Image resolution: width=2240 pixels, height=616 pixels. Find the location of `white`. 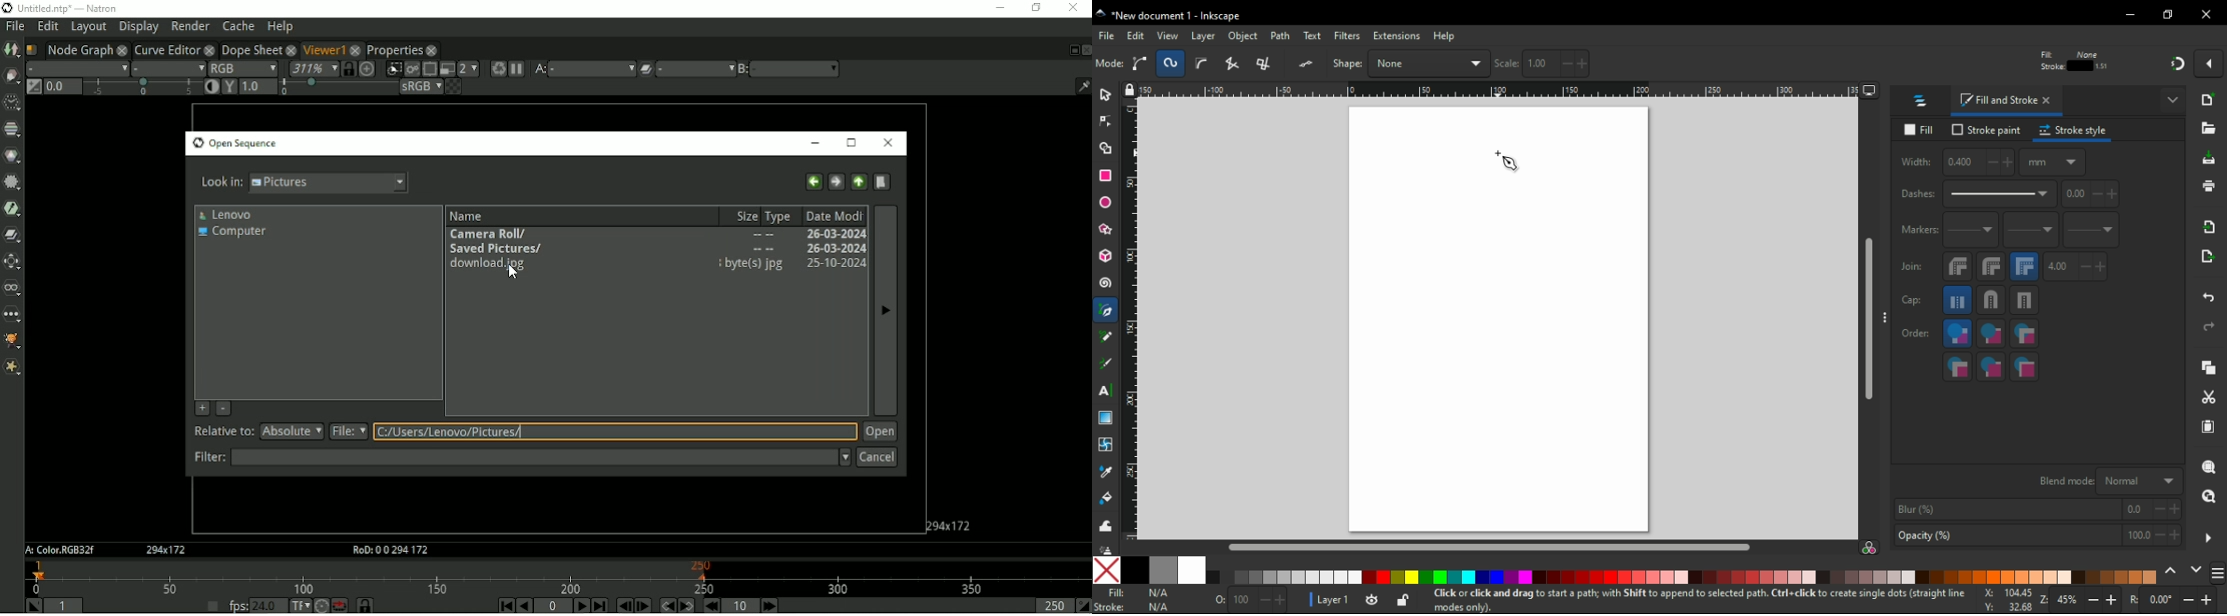

white is located at coordinates (1192, 570).